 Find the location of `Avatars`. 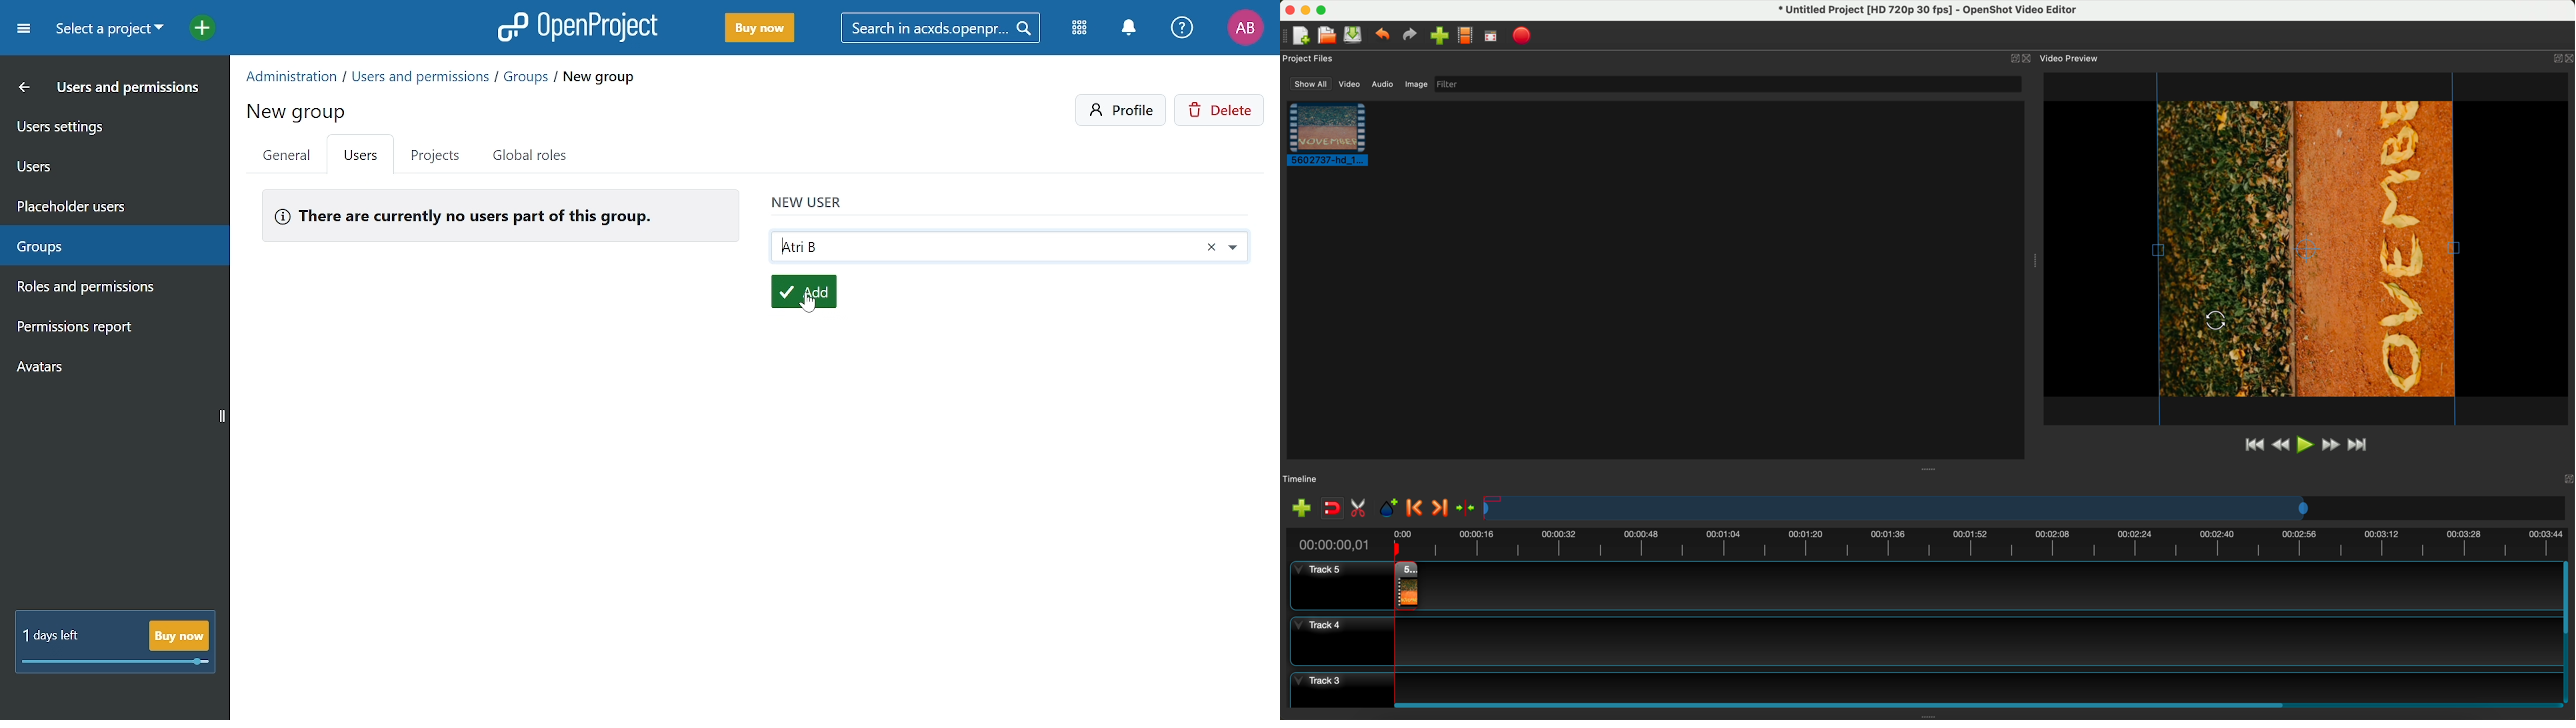

Avatars is located at coordinates (111, 371).